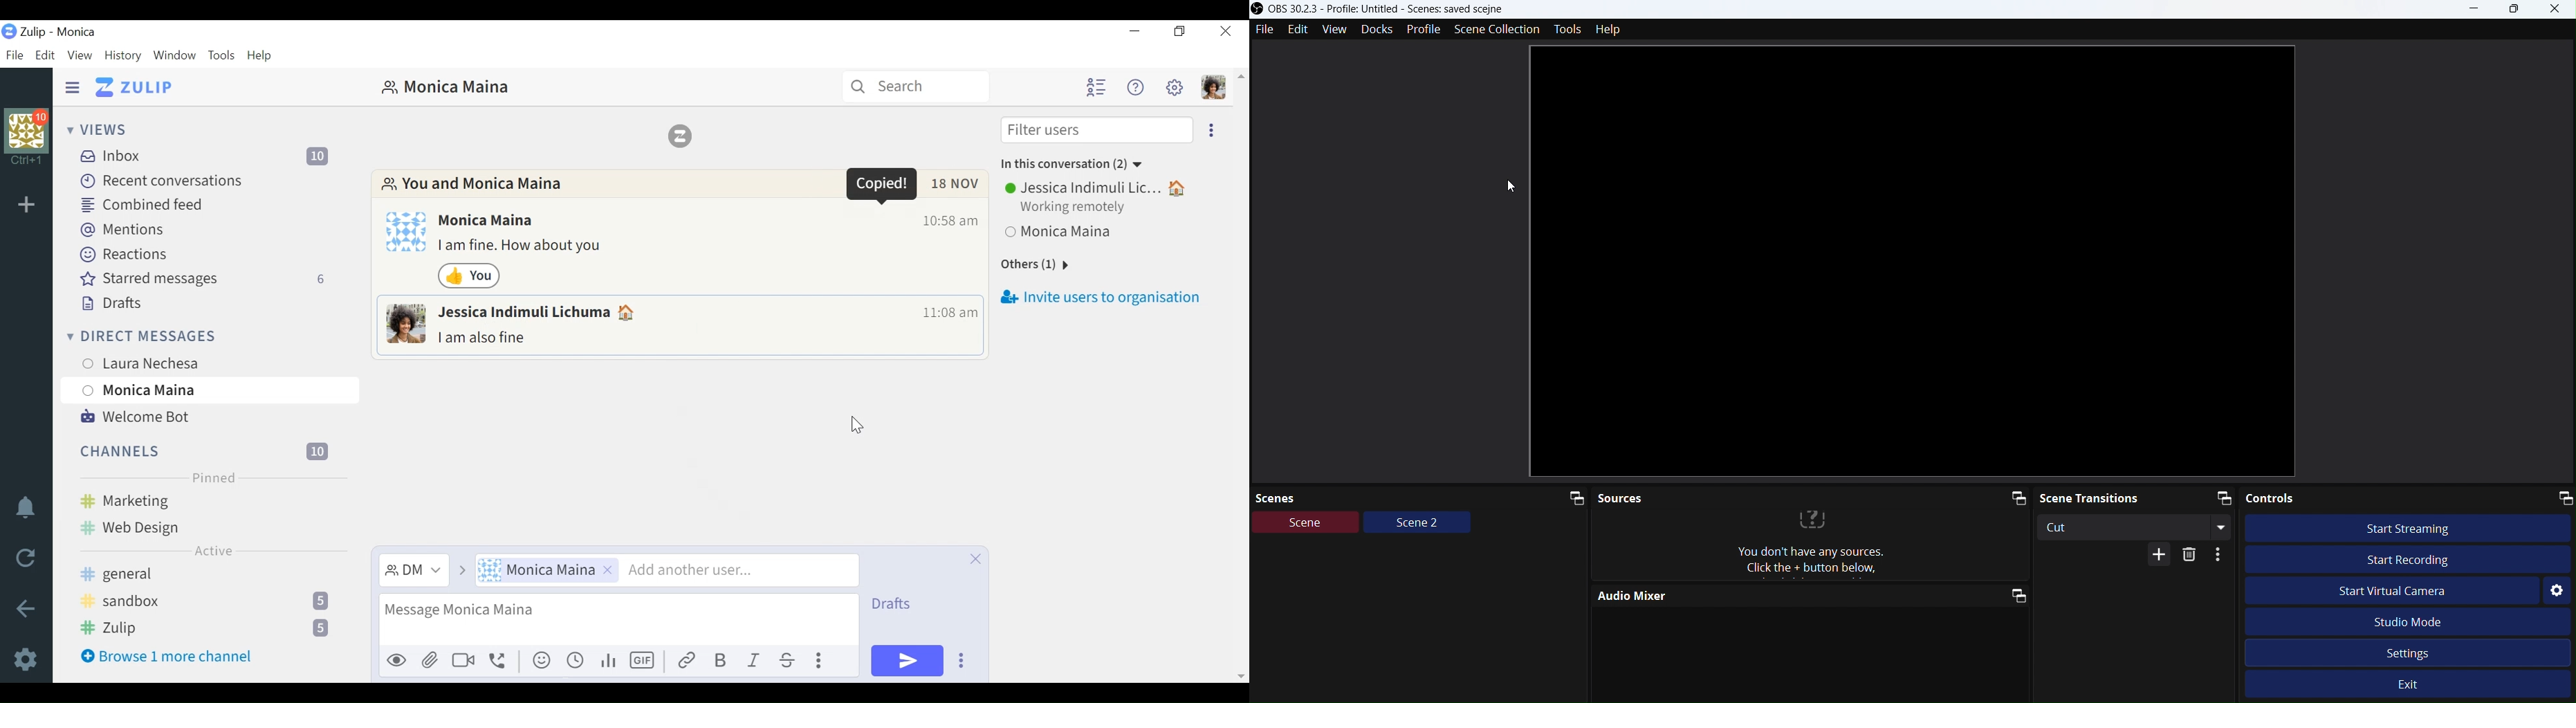 The image size is (2576, 728). Describe the element at coordinates (1816, 547) in the screenshot. I see `text` at that location.